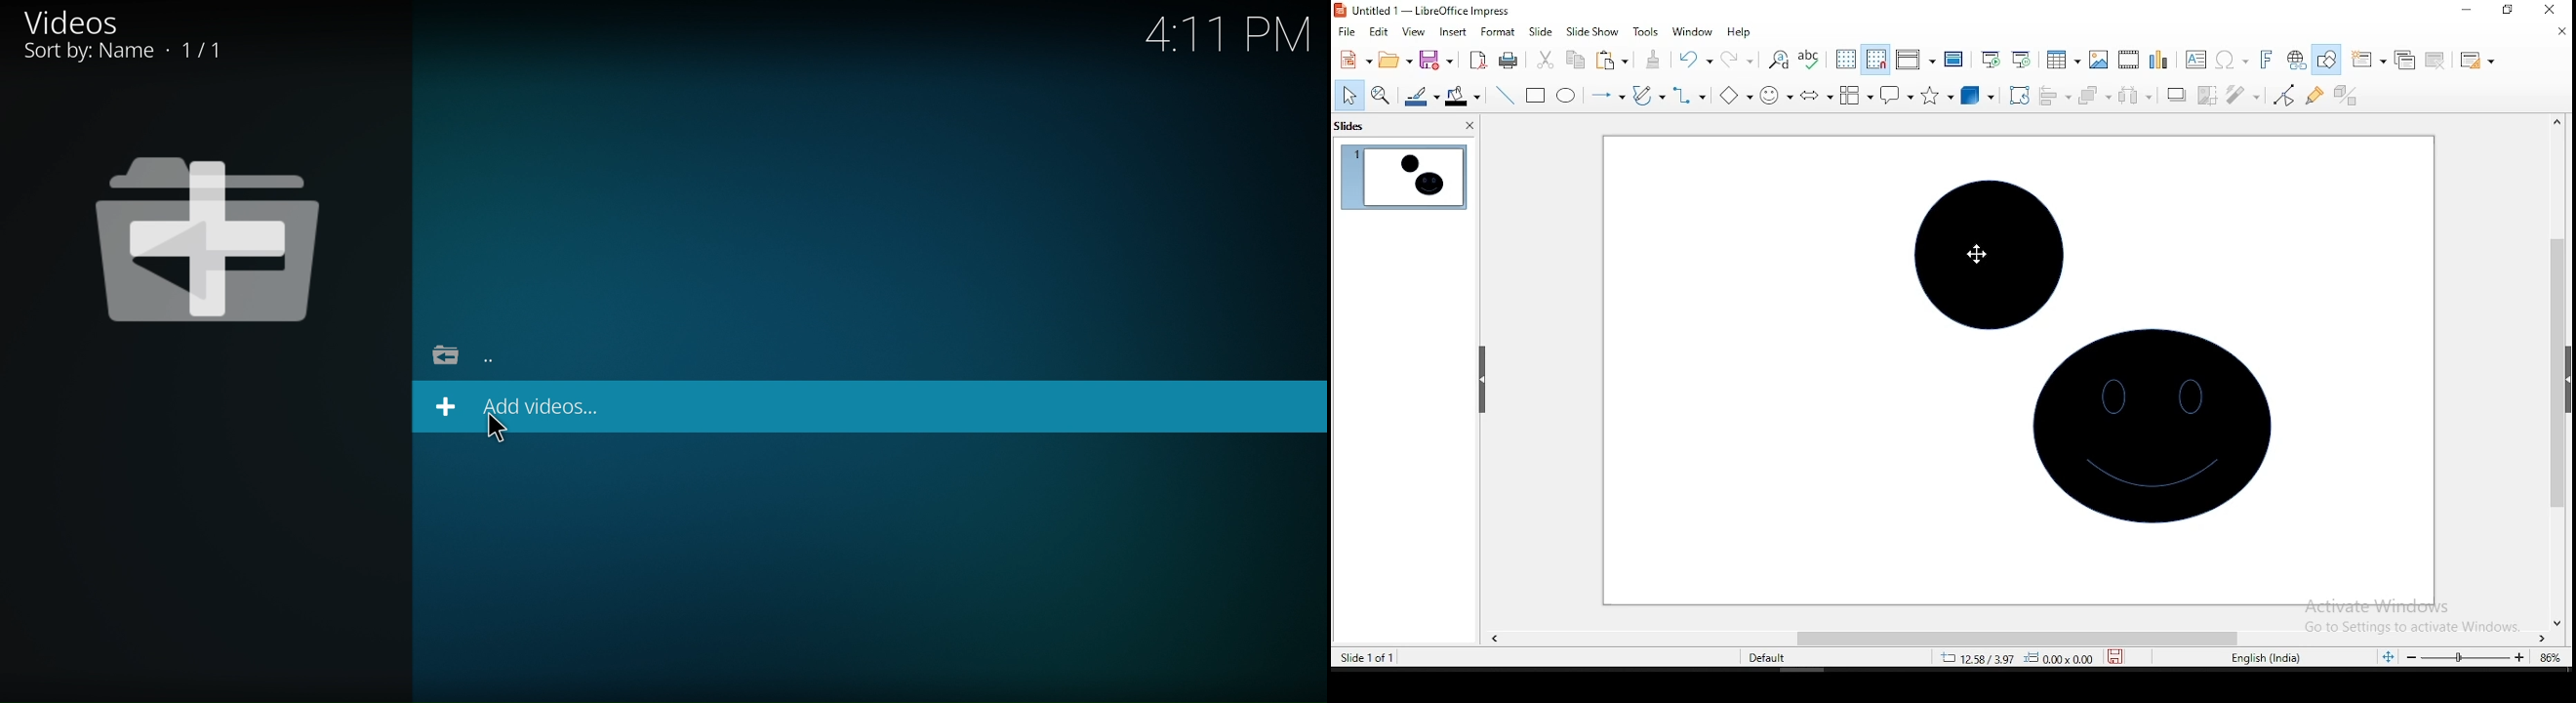 The height and width of the screenshot is (728, 2576). What do you see at coordinates (1990, 253) in the screenshot?
I see `object` at bounding box center [1990, 253].